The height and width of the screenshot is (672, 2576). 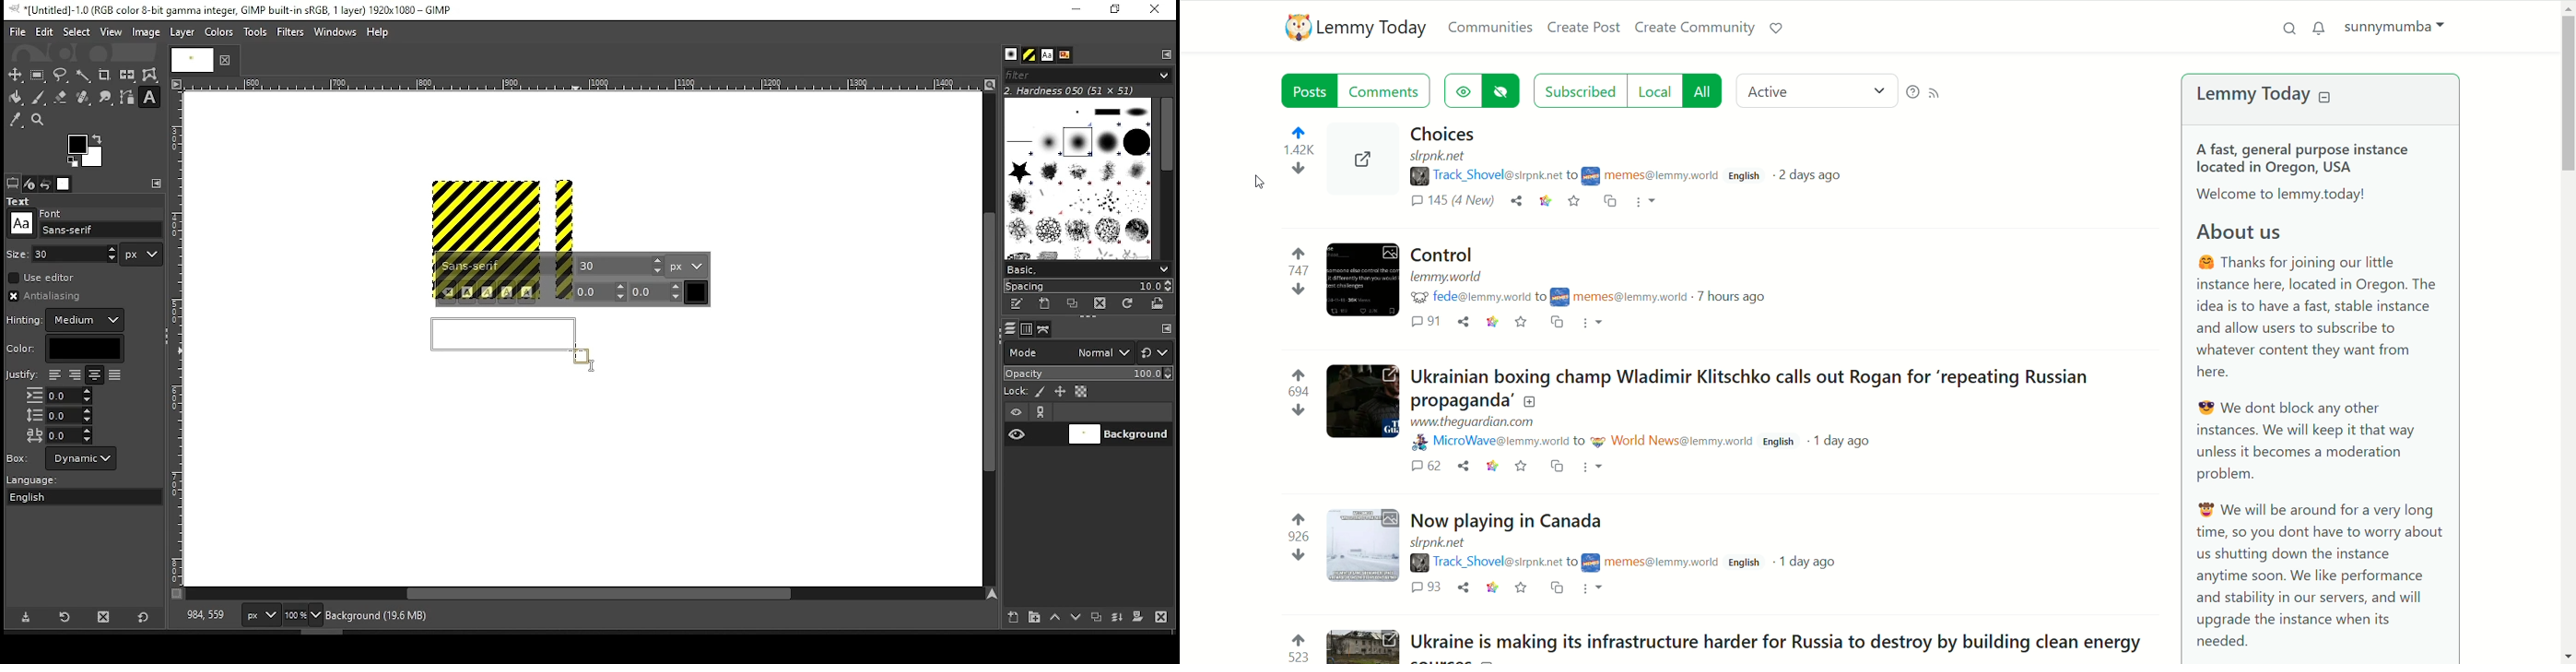 What do you see at coordinates (1126, 305) in the screenshot?
I see `refresh brushes` at bounding box center [1126, 305].